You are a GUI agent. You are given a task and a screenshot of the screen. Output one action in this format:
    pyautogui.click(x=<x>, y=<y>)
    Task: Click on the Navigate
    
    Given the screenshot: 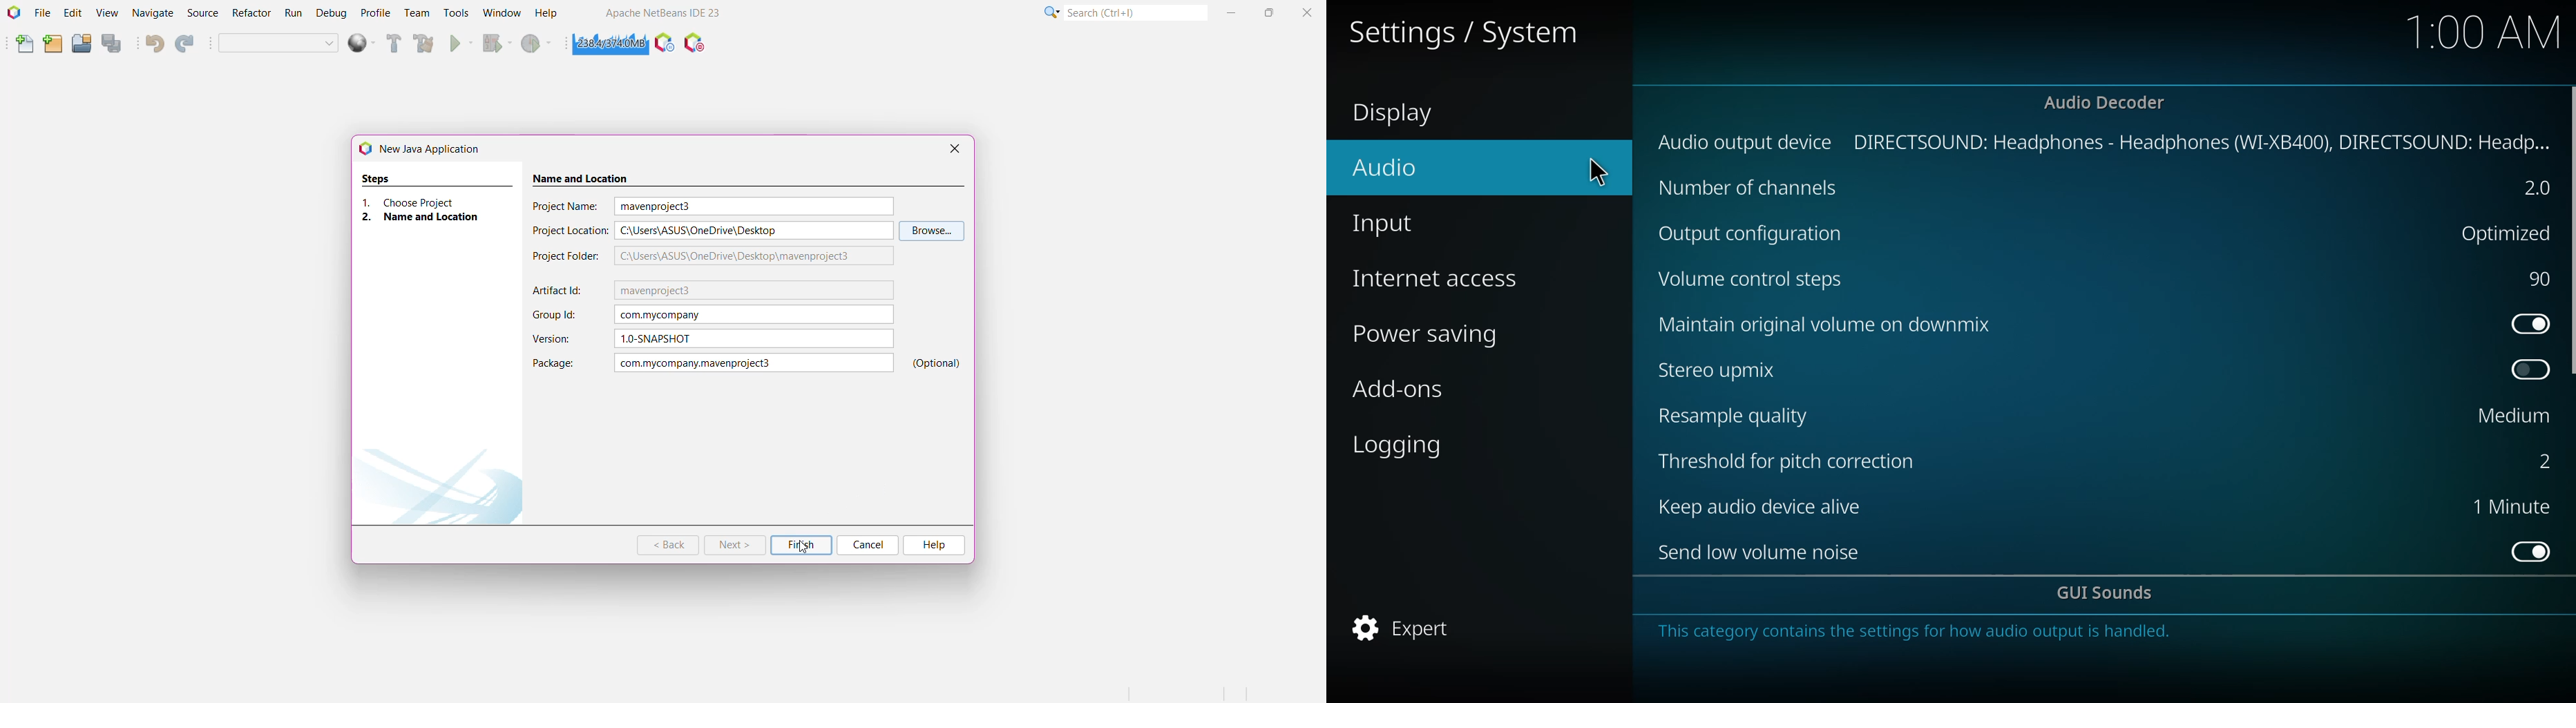 What is the action you would take?
    pyautogui.click(x=153, y=14)
    